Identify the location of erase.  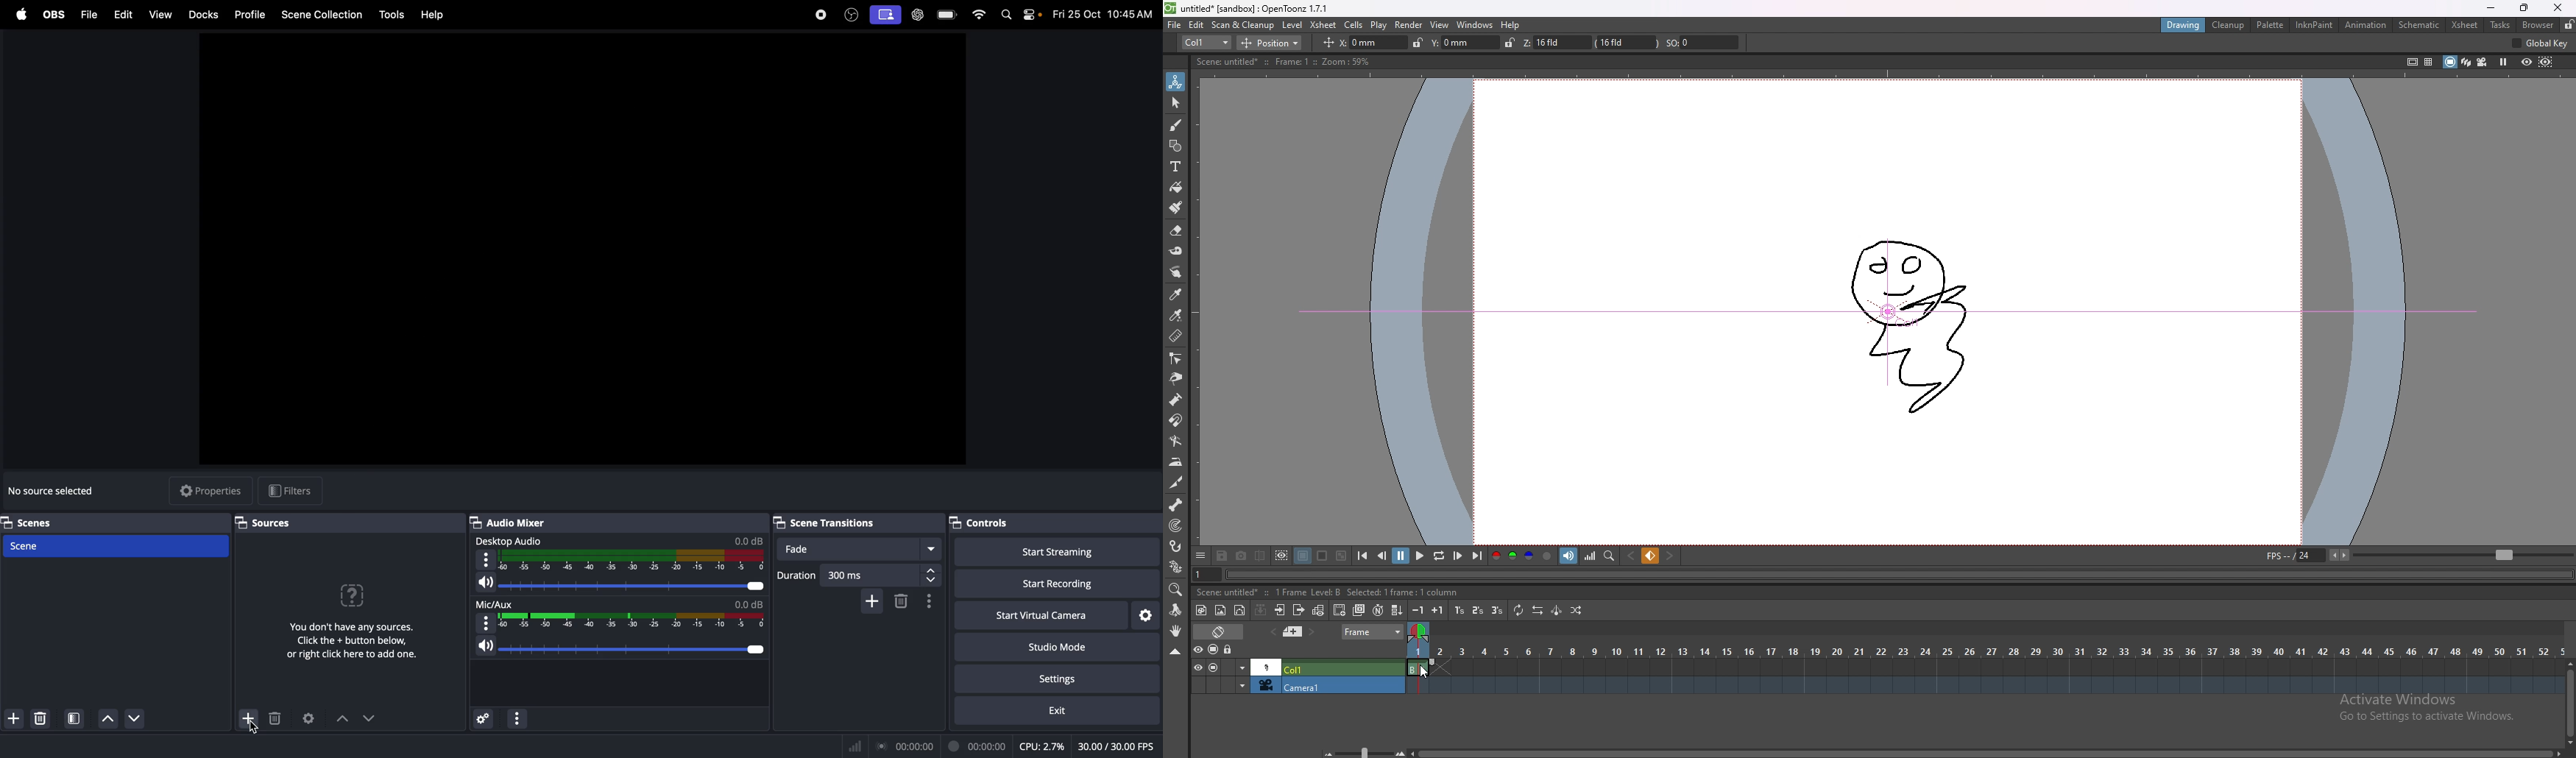
(1176, 231).